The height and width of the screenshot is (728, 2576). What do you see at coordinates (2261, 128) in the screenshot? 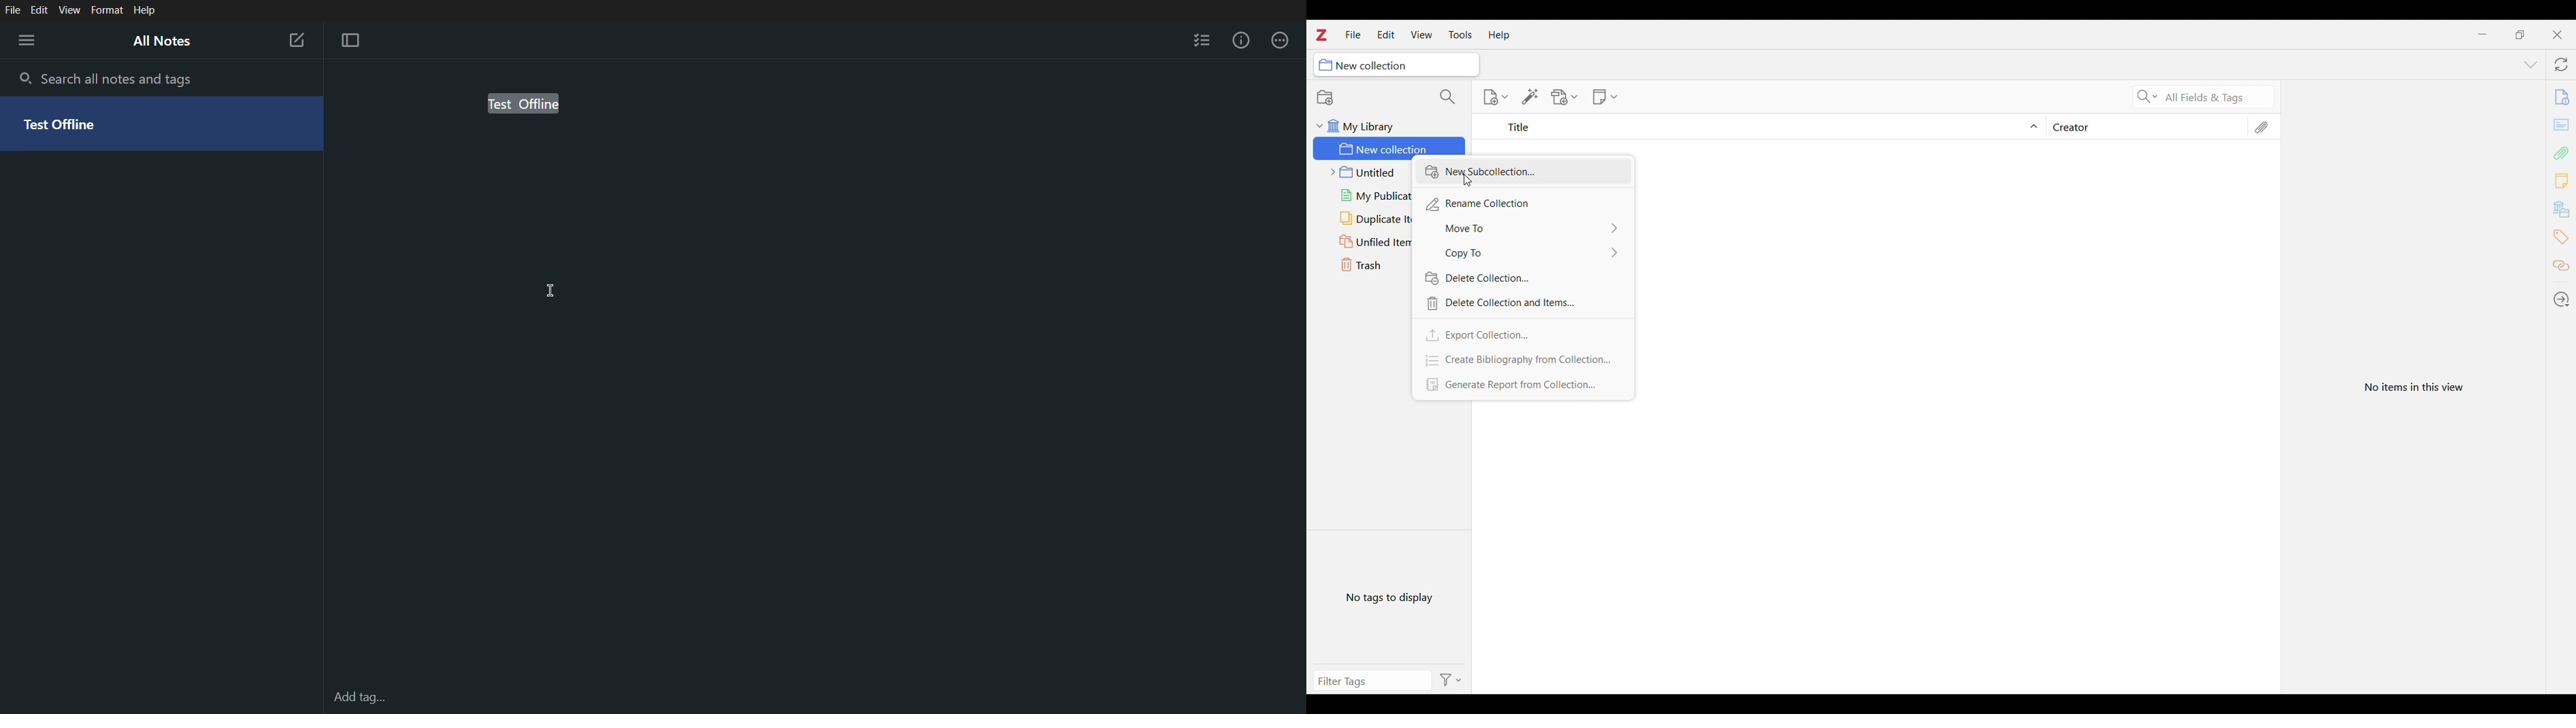
I see `Attachments ` at bounding box center [2261, 128].